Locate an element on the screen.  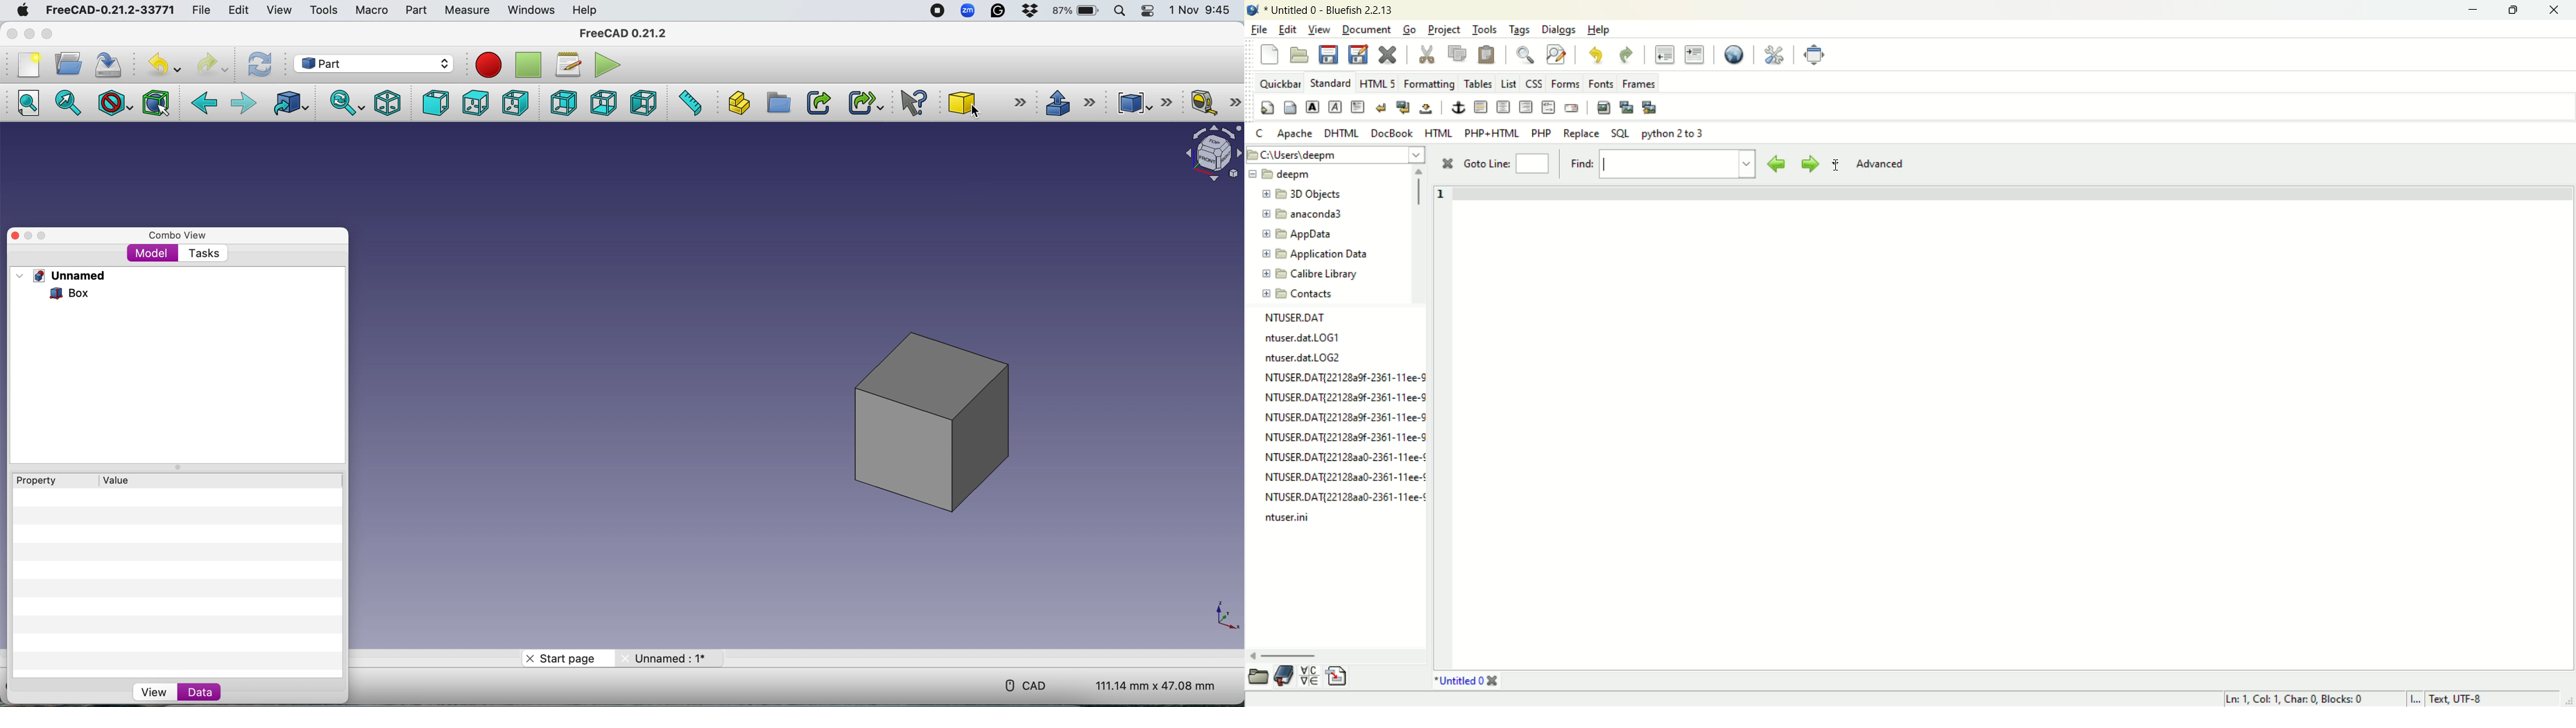
Draw style is located at coordinates (116, 103).